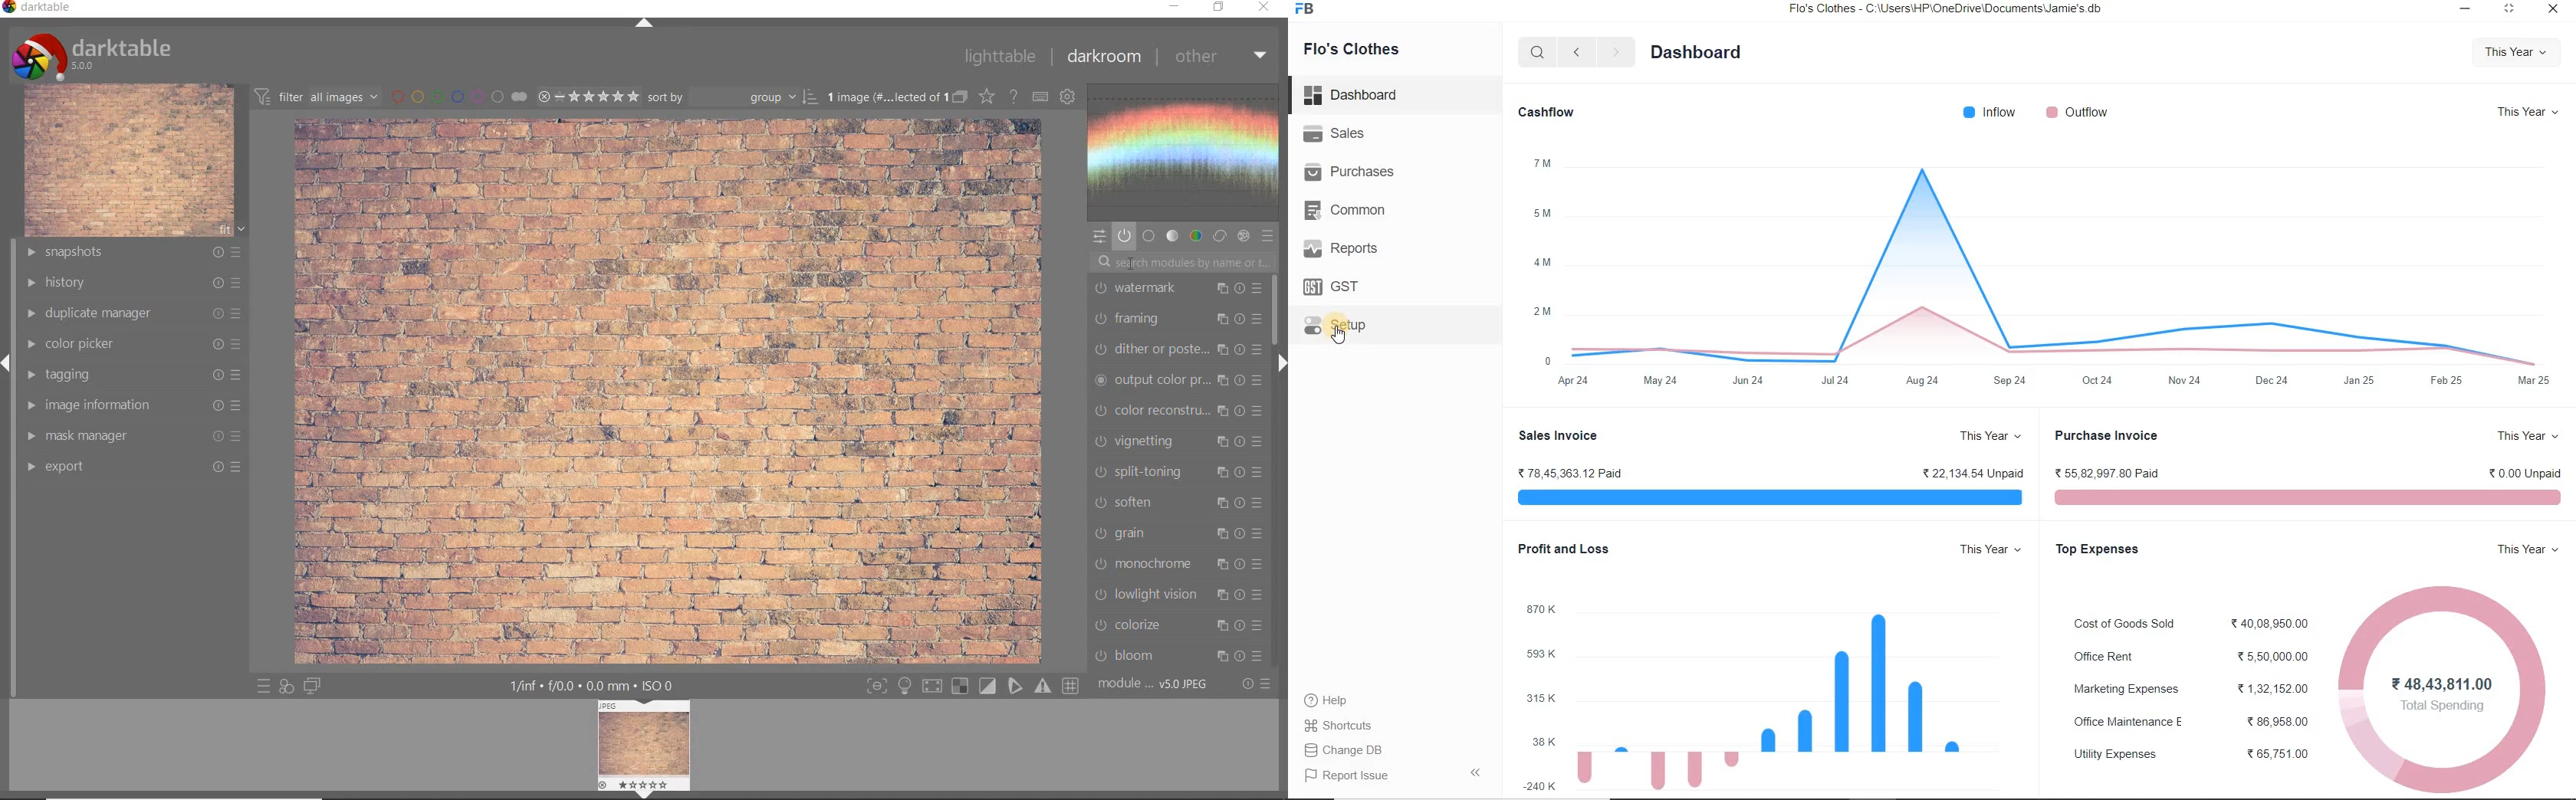 The height and width of the screenshot is (812, 2576). Describe the element at coordinates (1309, 9) in the screenshot. I see `FB logo` at that location.